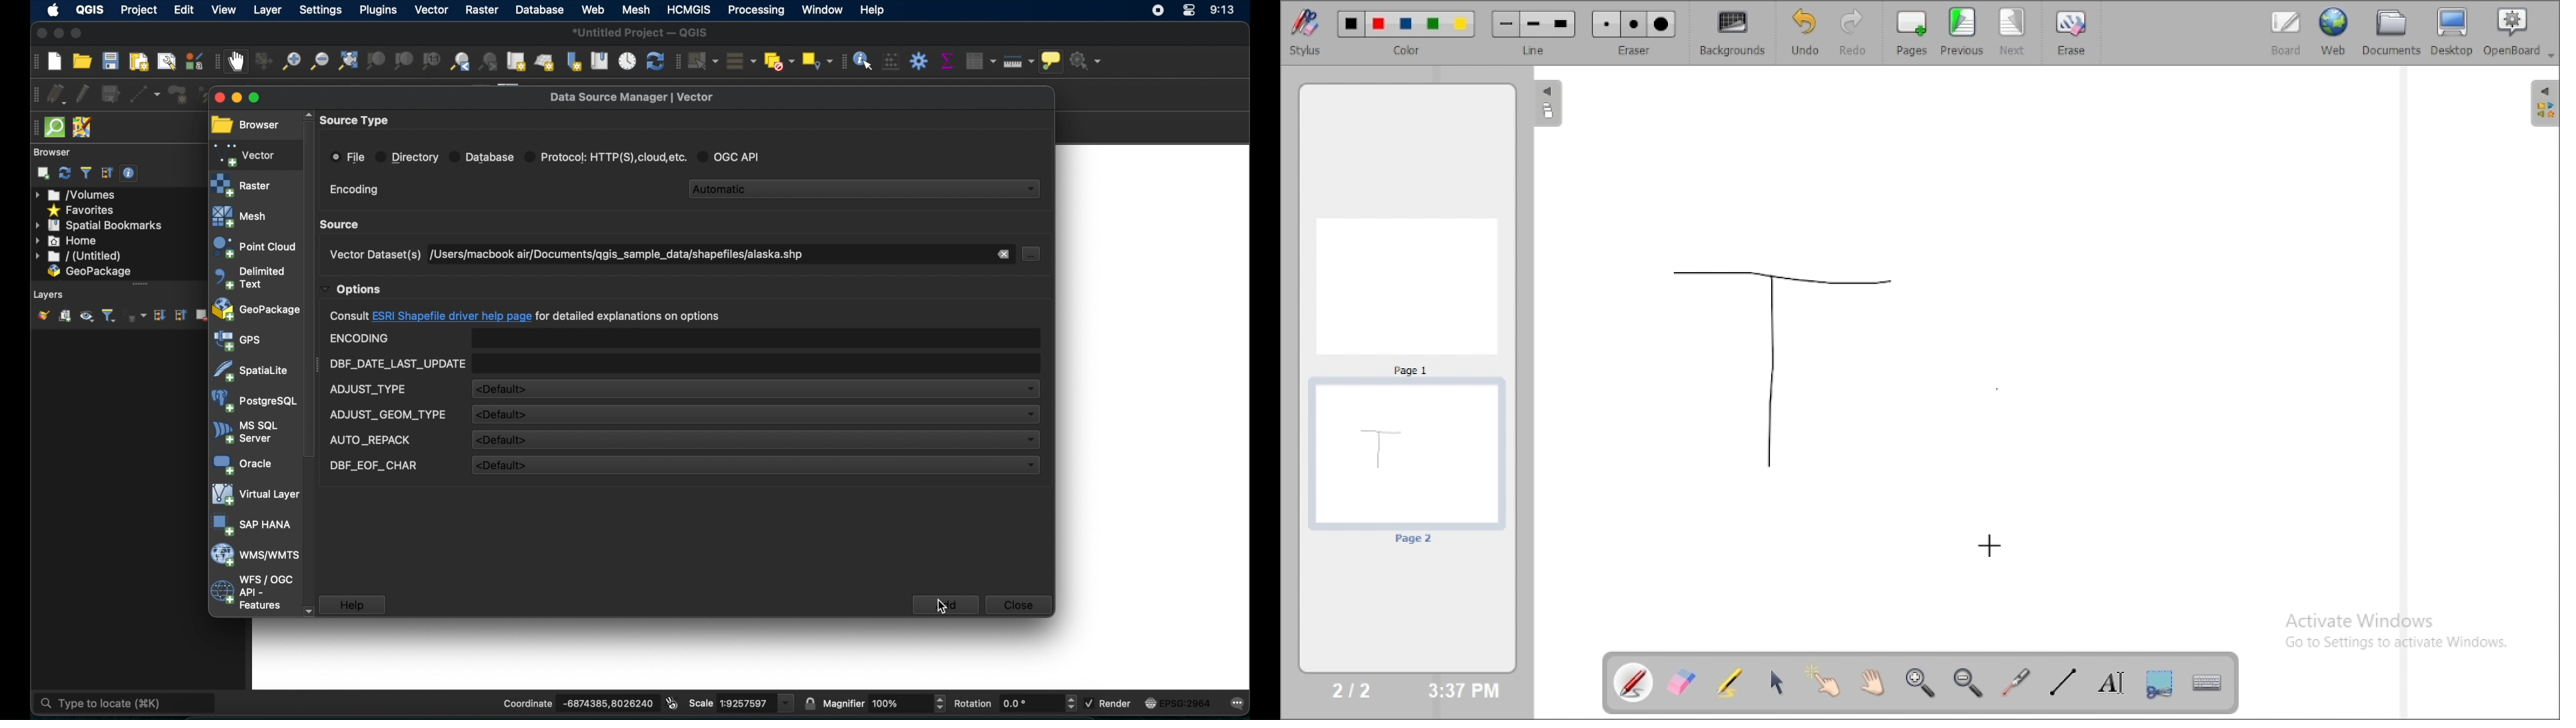 This screenshot has height=728, width=2576. Describe the element at coordinates (254, 401) in the screenshot. I see `postgresql` at that location.